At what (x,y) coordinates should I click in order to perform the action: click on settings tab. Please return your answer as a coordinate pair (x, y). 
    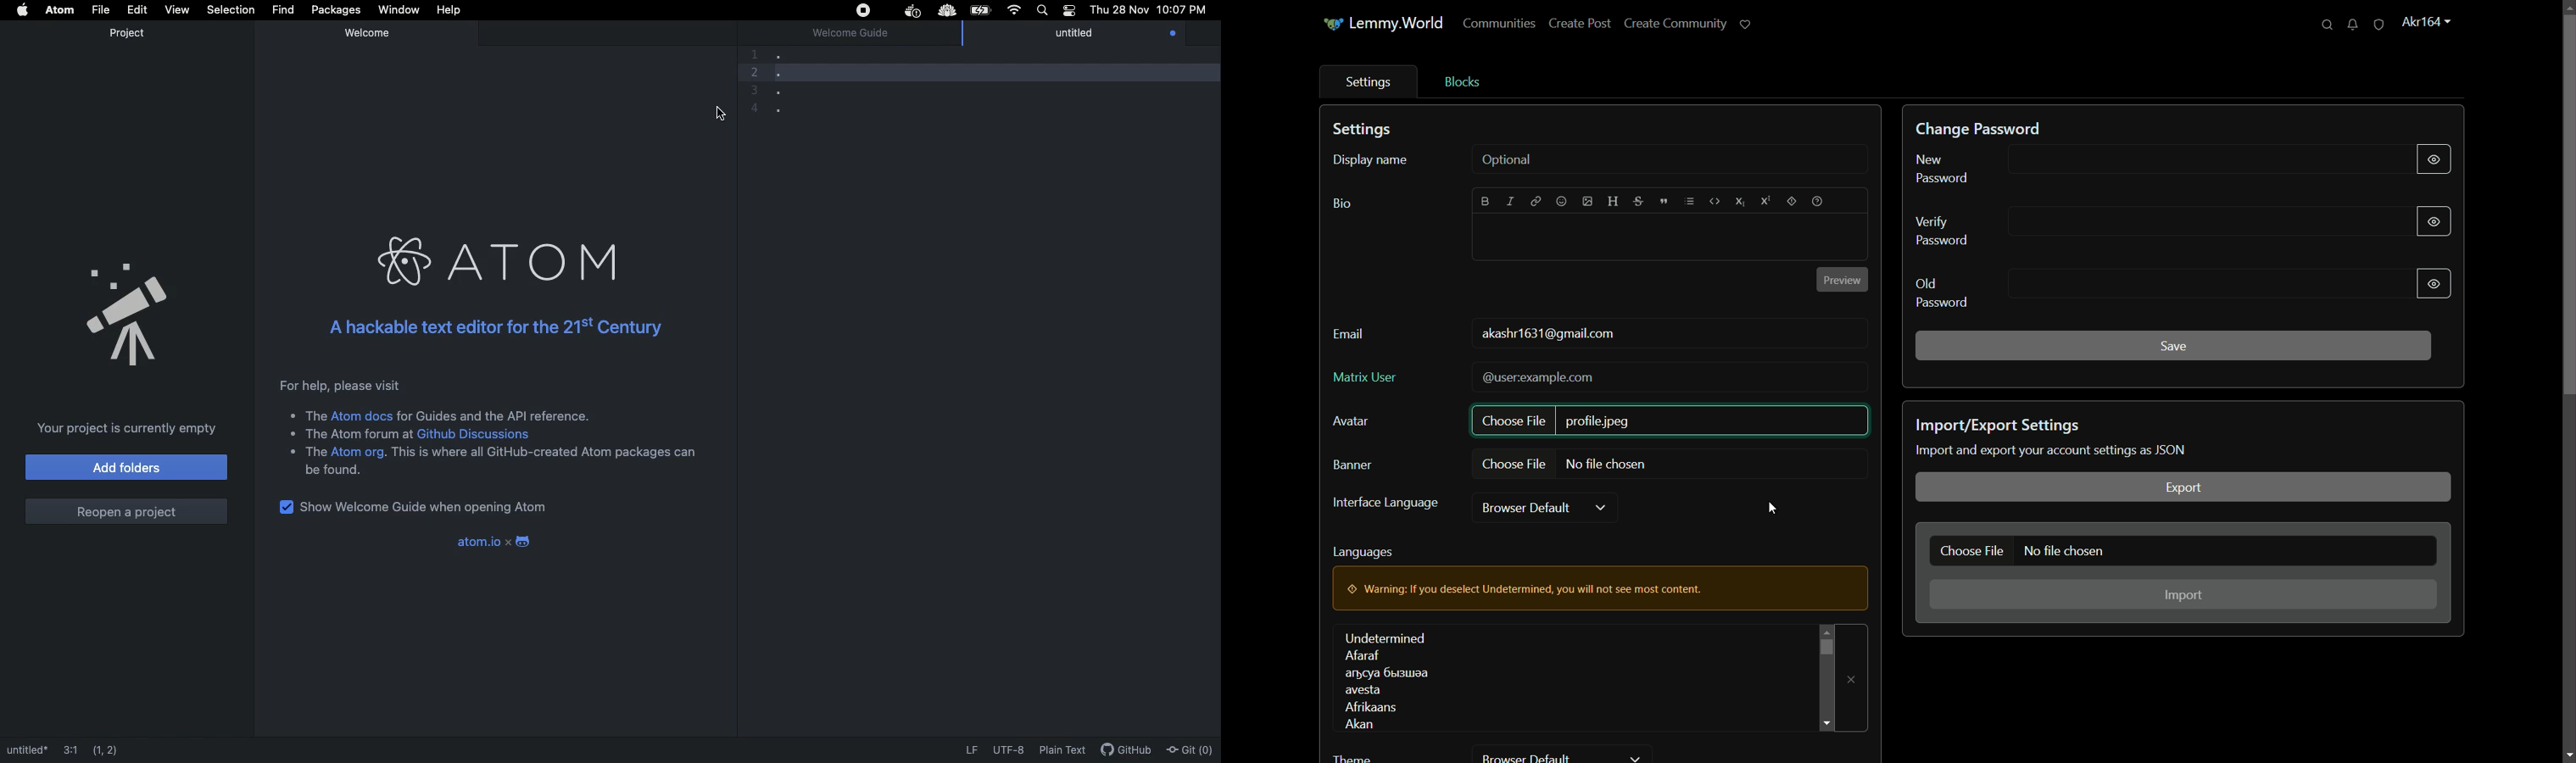
    Looking at the image, I should click on (1365, 82).